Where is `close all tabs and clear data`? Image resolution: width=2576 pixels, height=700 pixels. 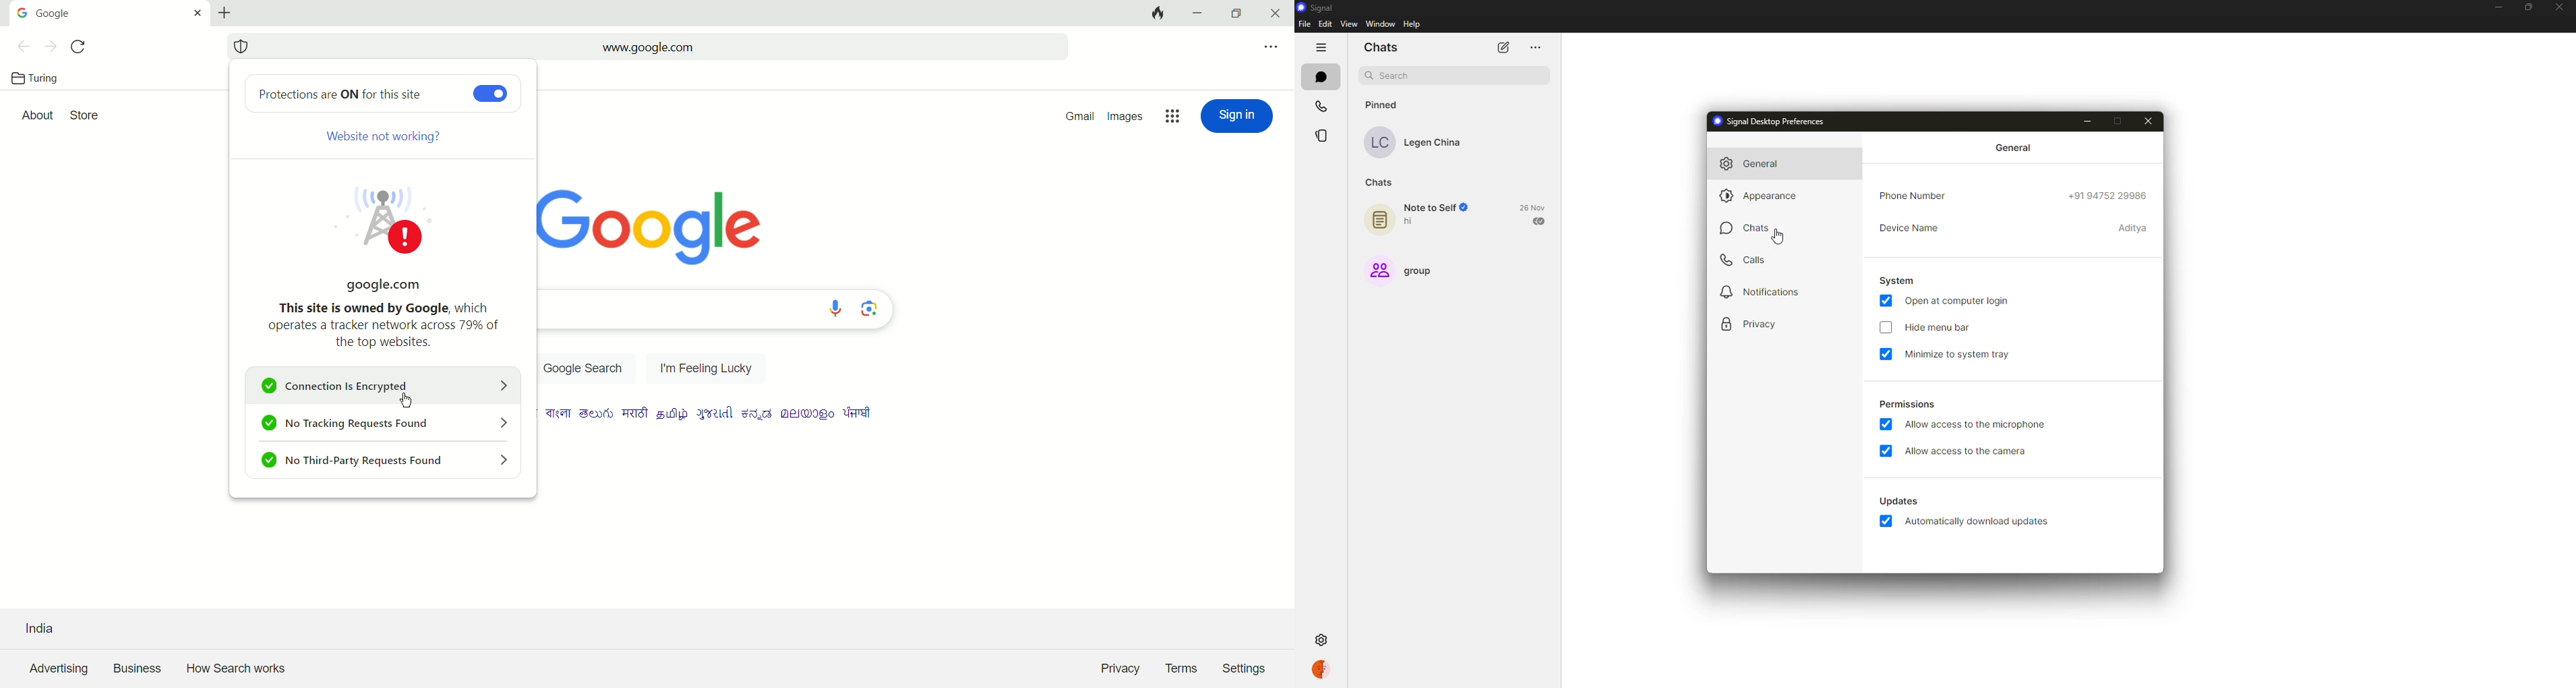
close all tabs and clear data is located at coordinates (1156, 13).